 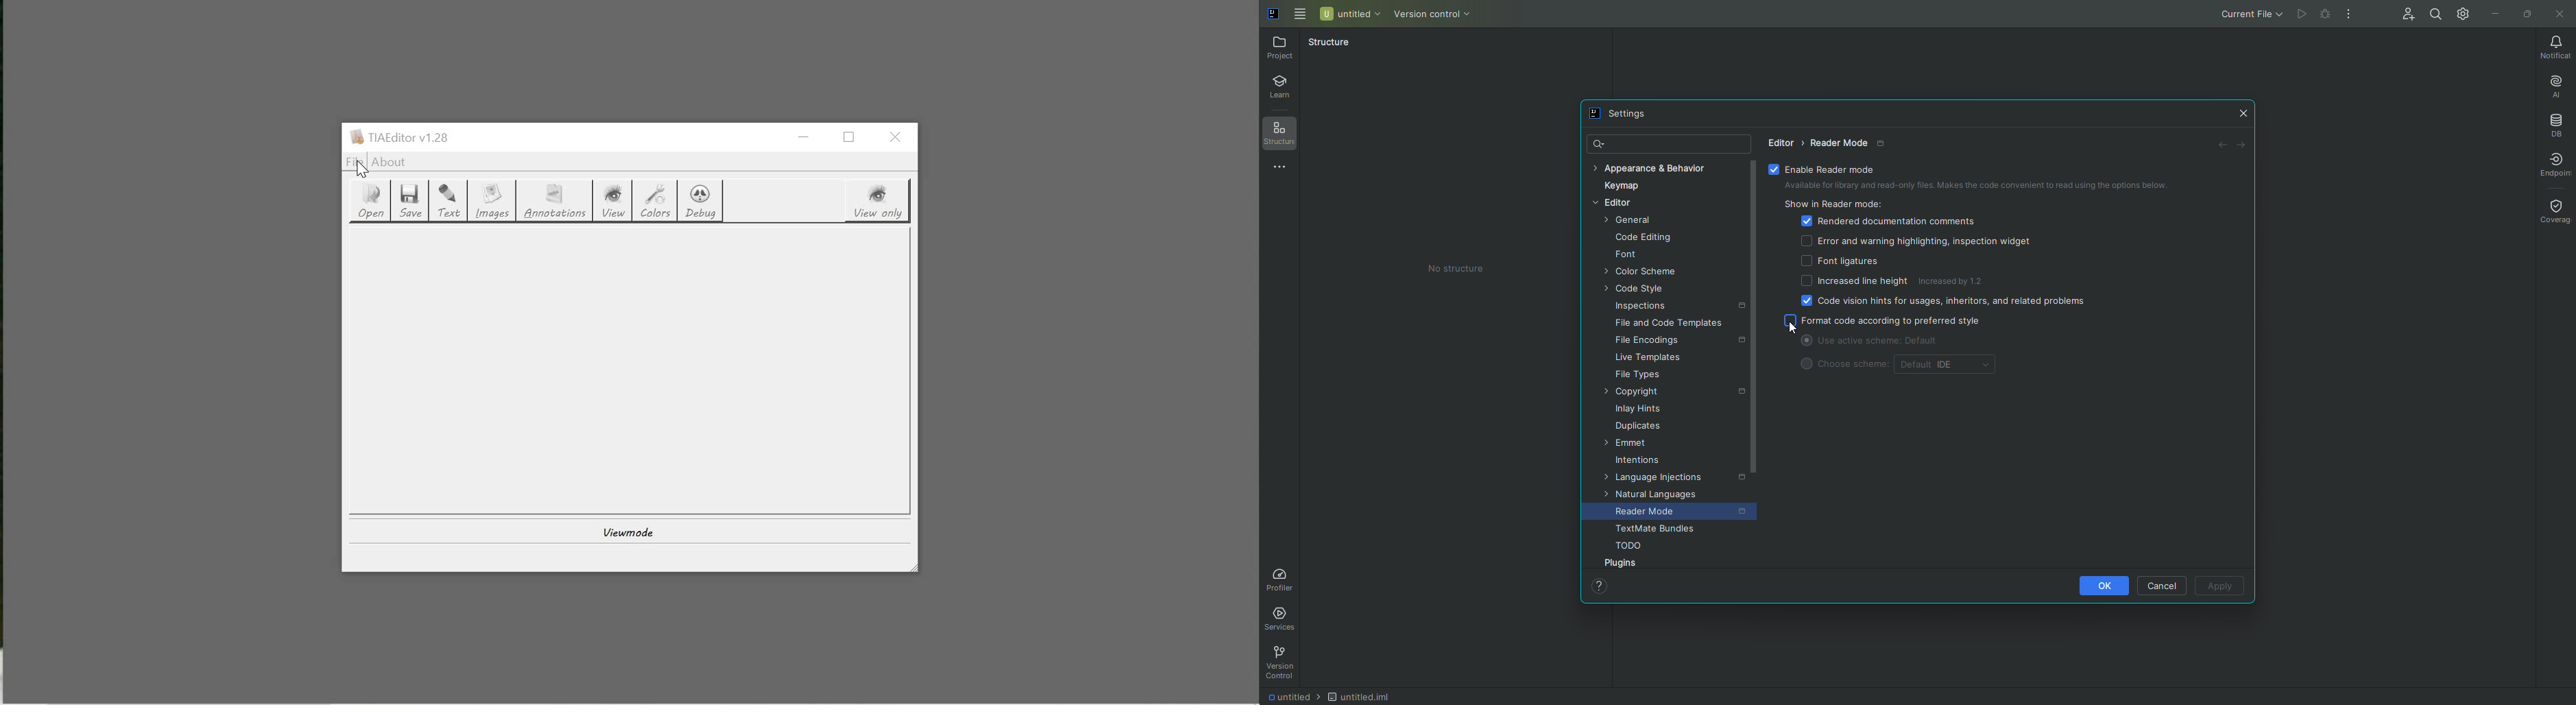 What do you see at coordinates (1628, 222) in the screenshot?
I see `General` at bounding box center [1628, 222].